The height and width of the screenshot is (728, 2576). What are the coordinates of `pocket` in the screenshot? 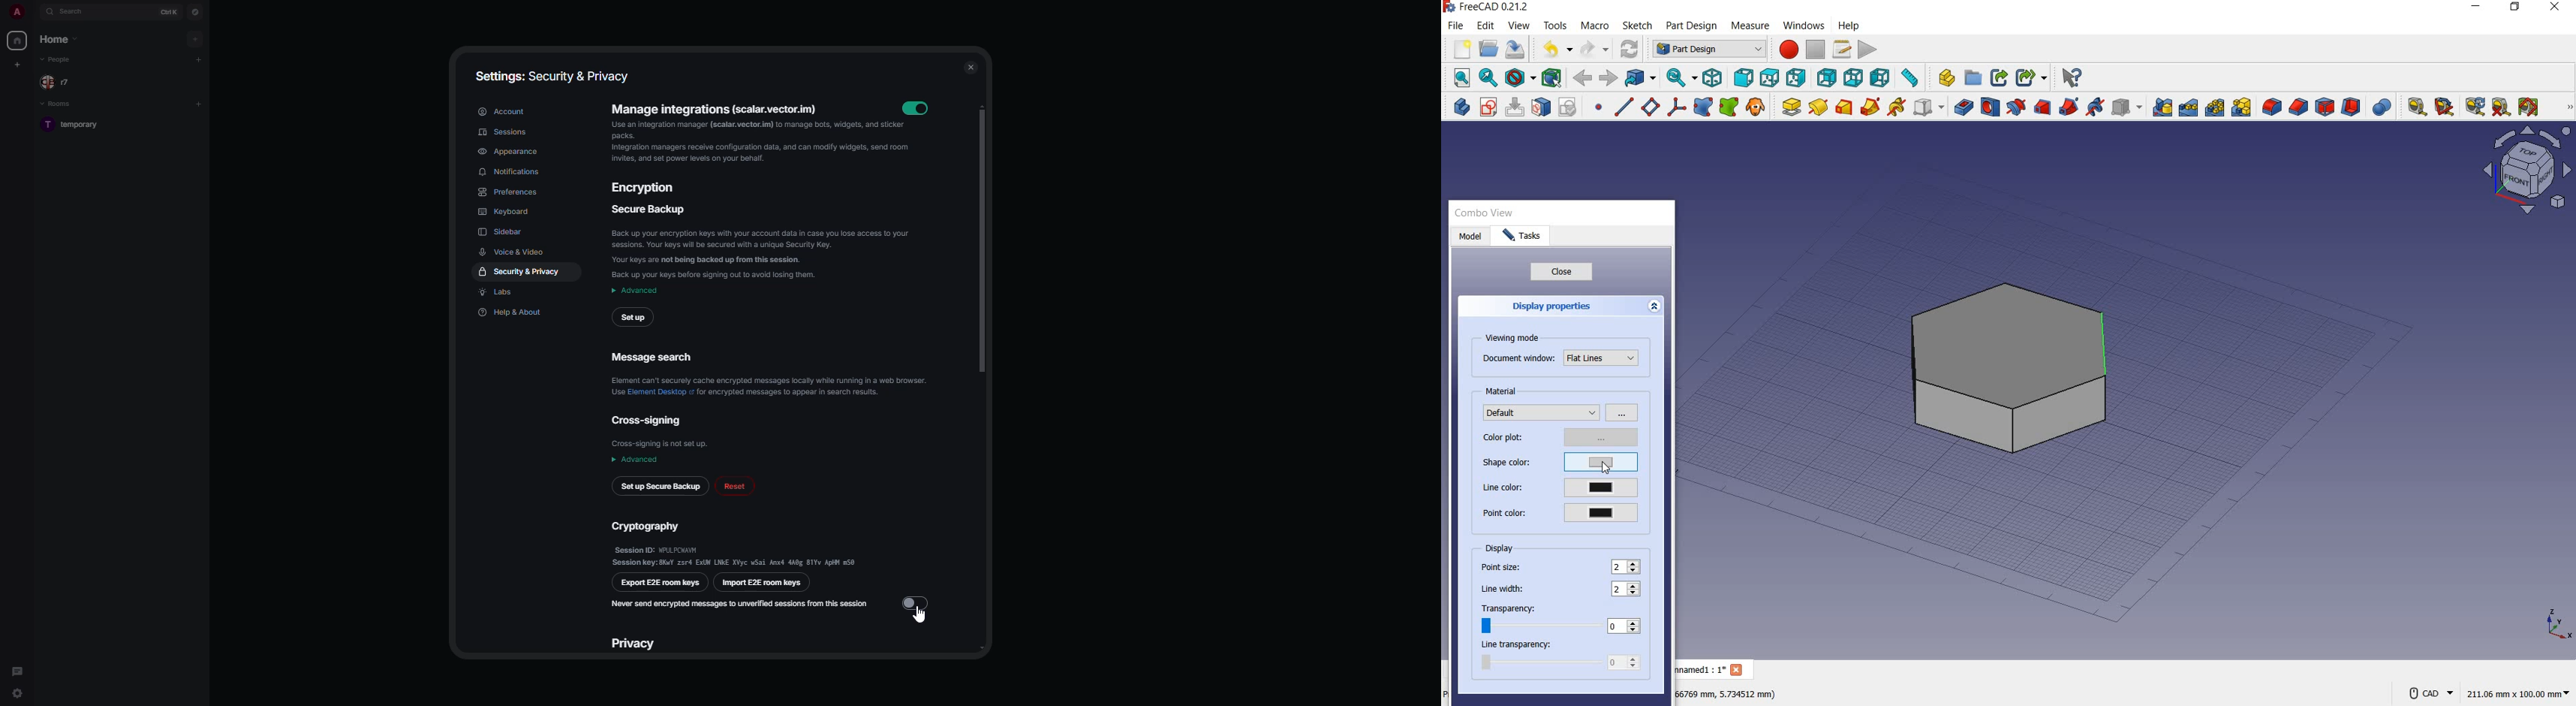 It's located at (1962, 107).